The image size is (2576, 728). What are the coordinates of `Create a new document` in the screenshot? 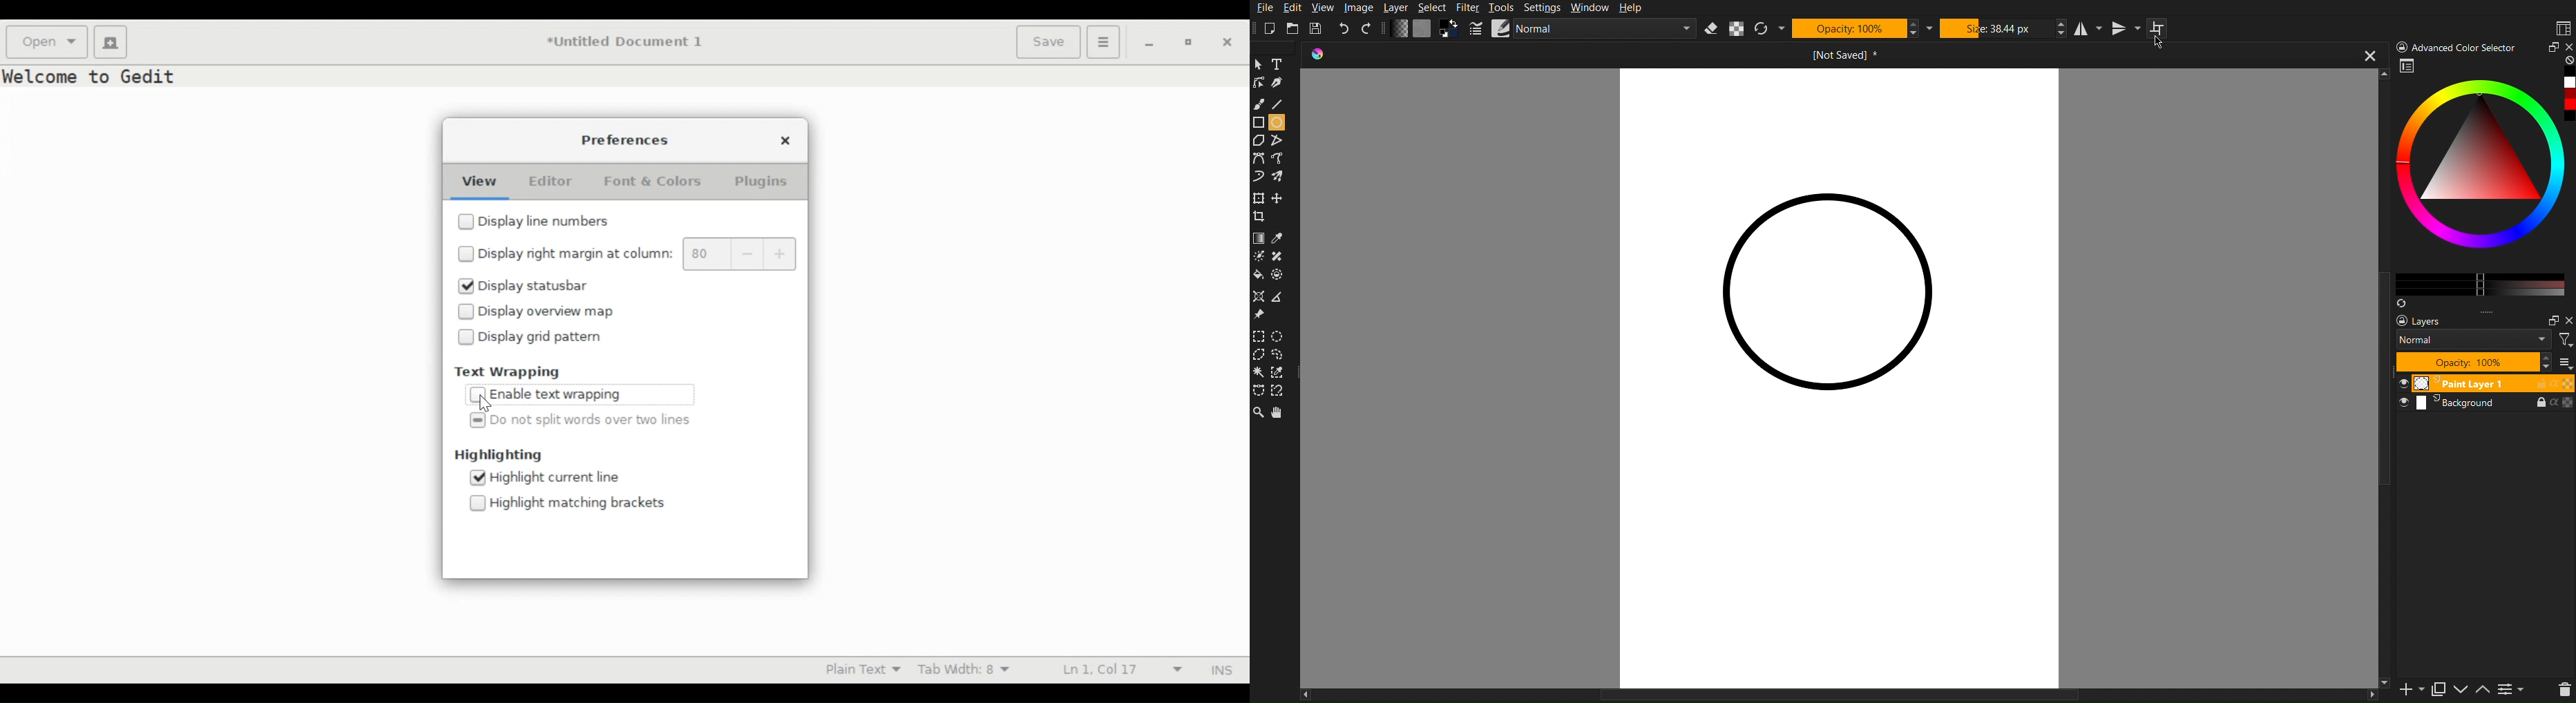 It's located at (109, 41).